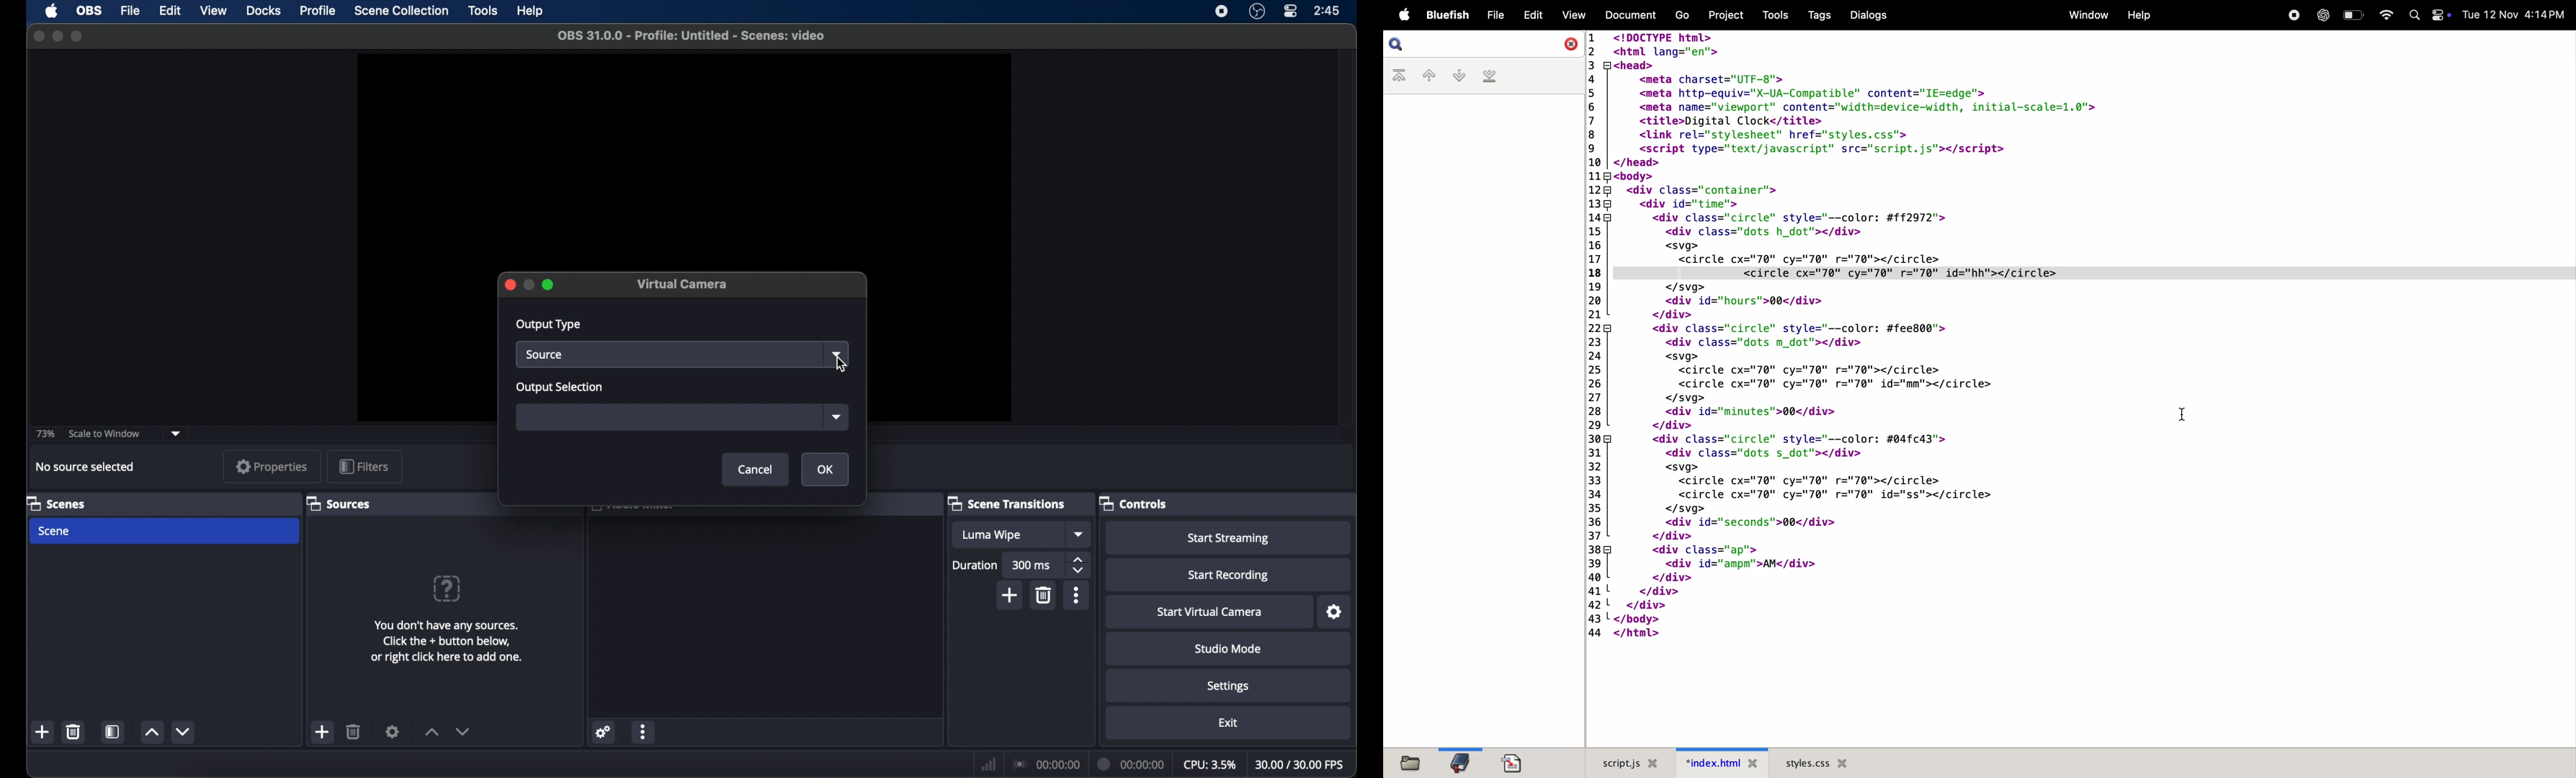 Image resolution: width=2576 pixels, height=784 pixels. I want to click on no source selected, so click(86, 466).